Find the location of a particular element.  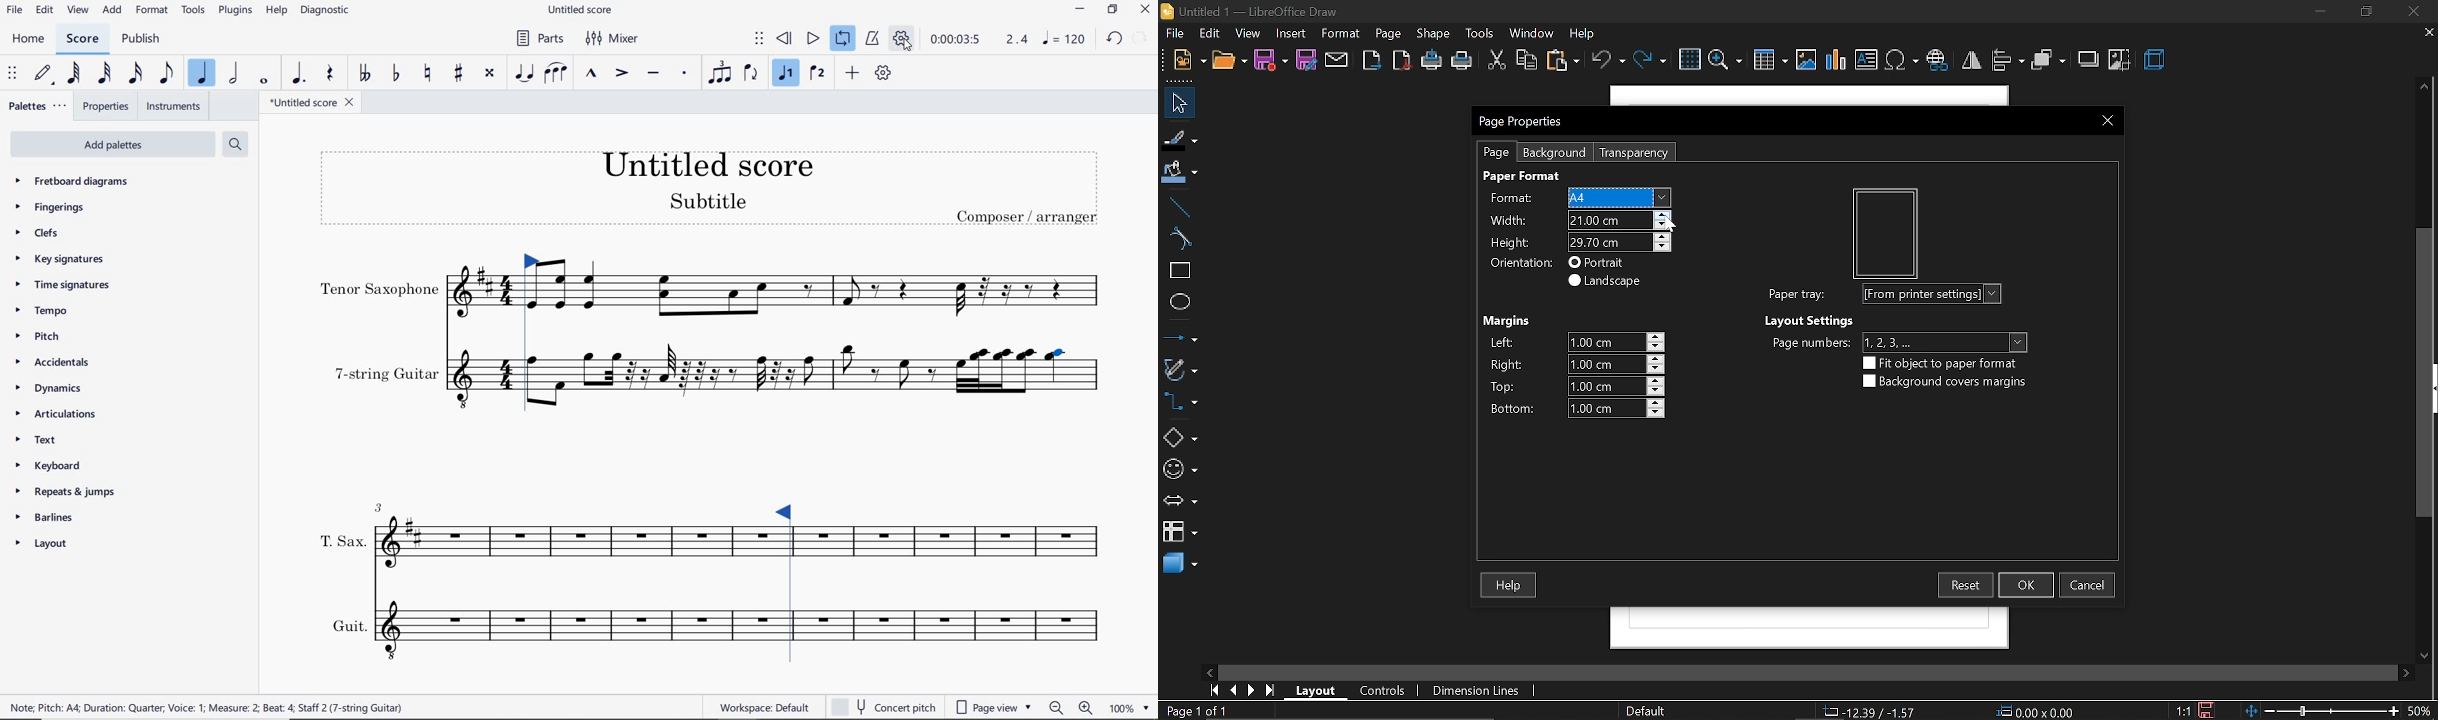

Layout settings is located at coordinates (1808, 321).